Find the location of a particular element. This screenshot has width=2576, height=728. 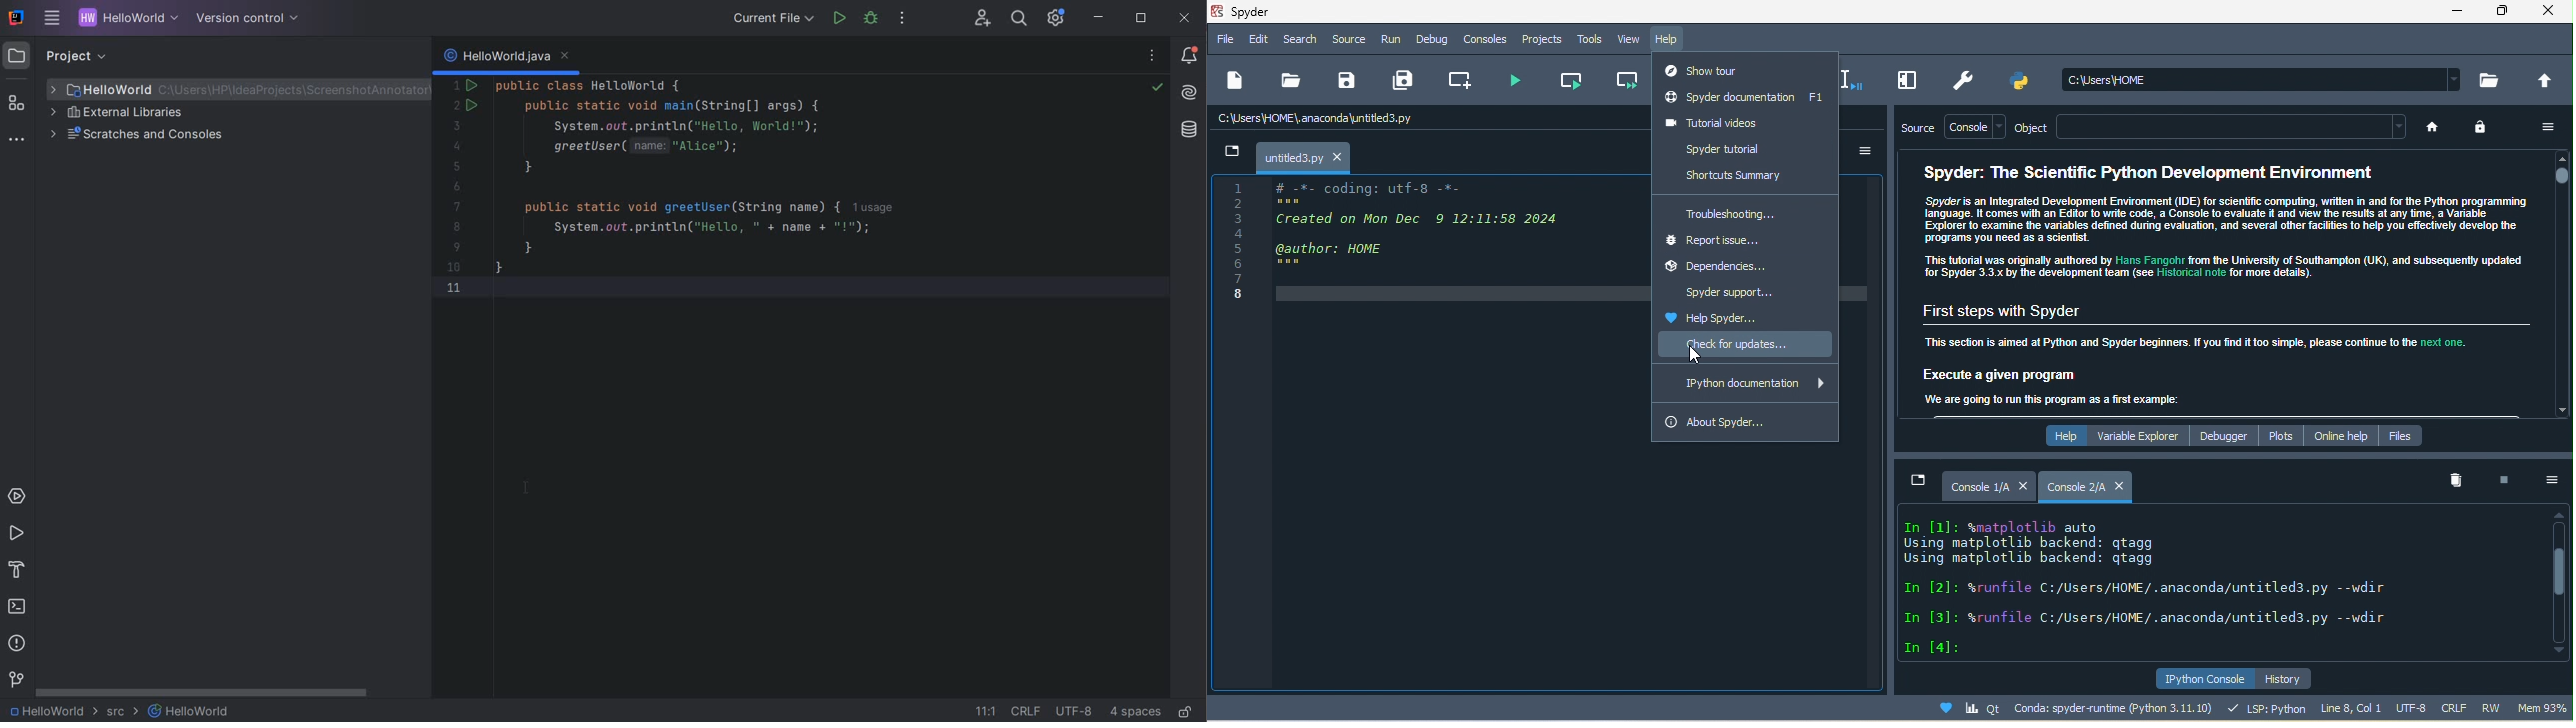

file is located at coordinates (1225, 41).